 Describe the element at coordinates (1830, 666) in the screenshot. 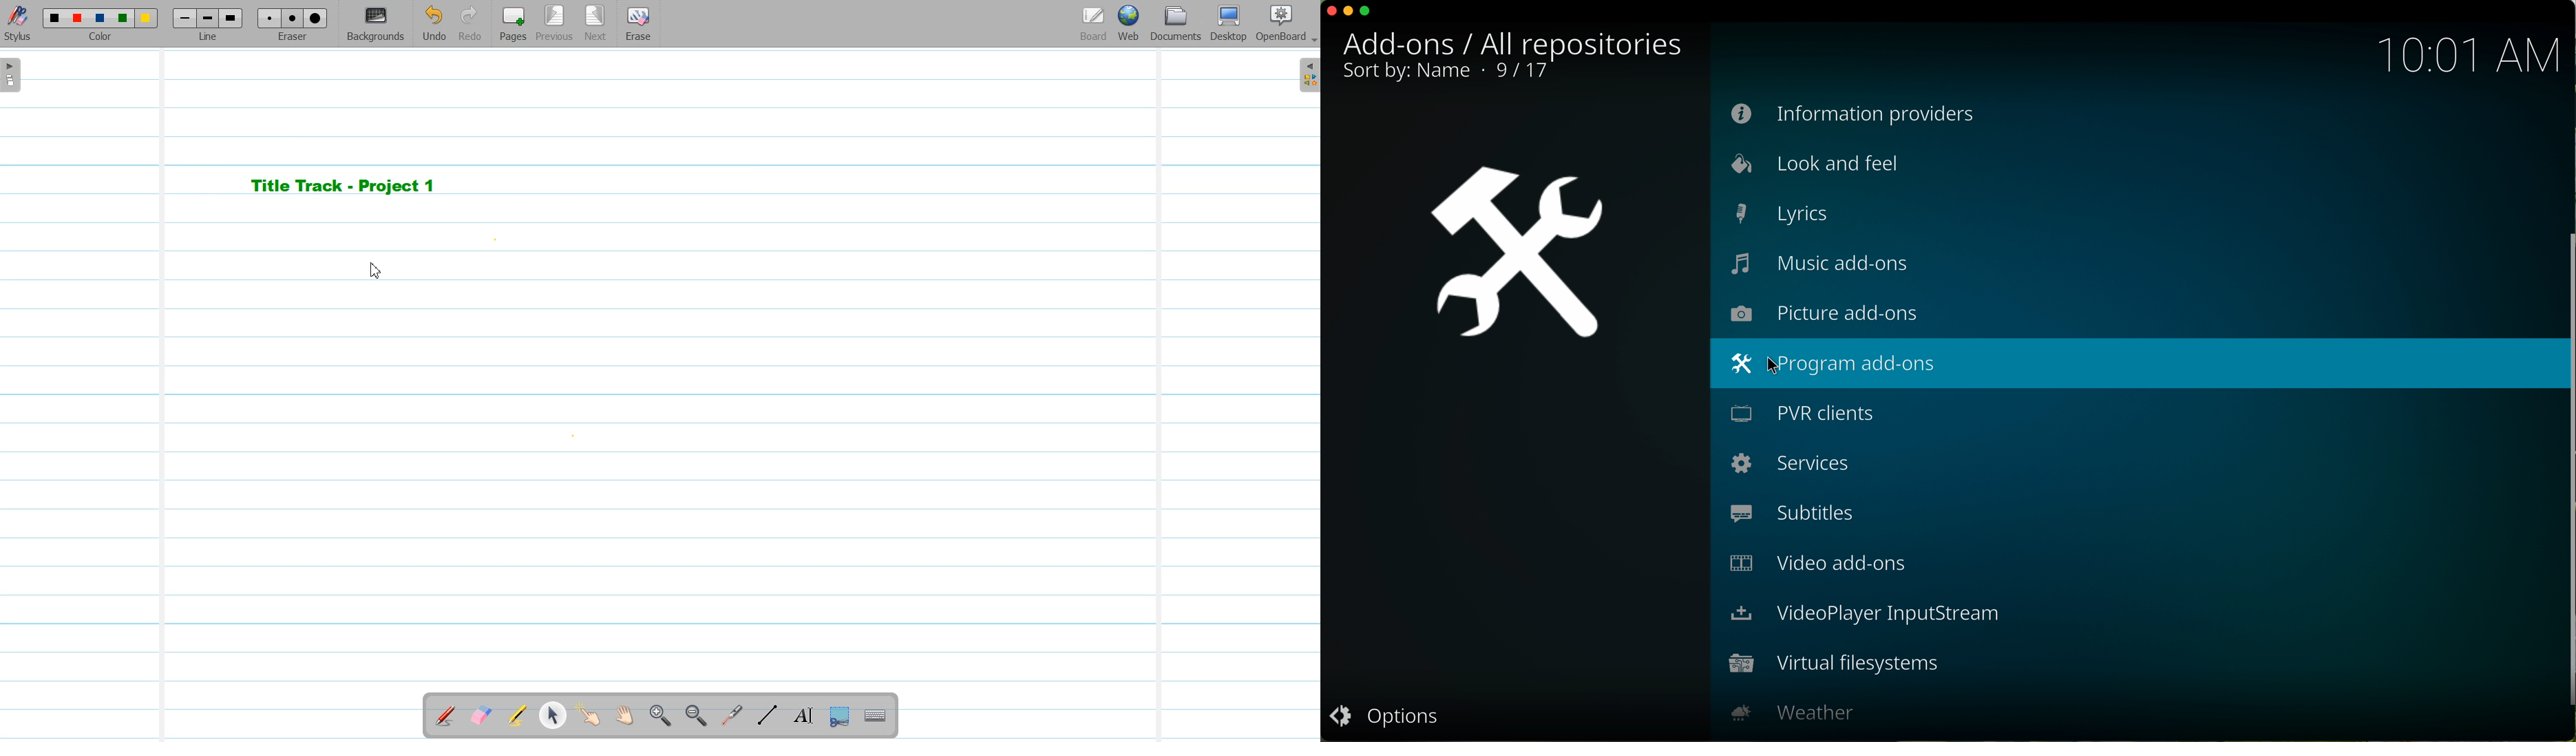

I see `virtual filesystems` at that location.